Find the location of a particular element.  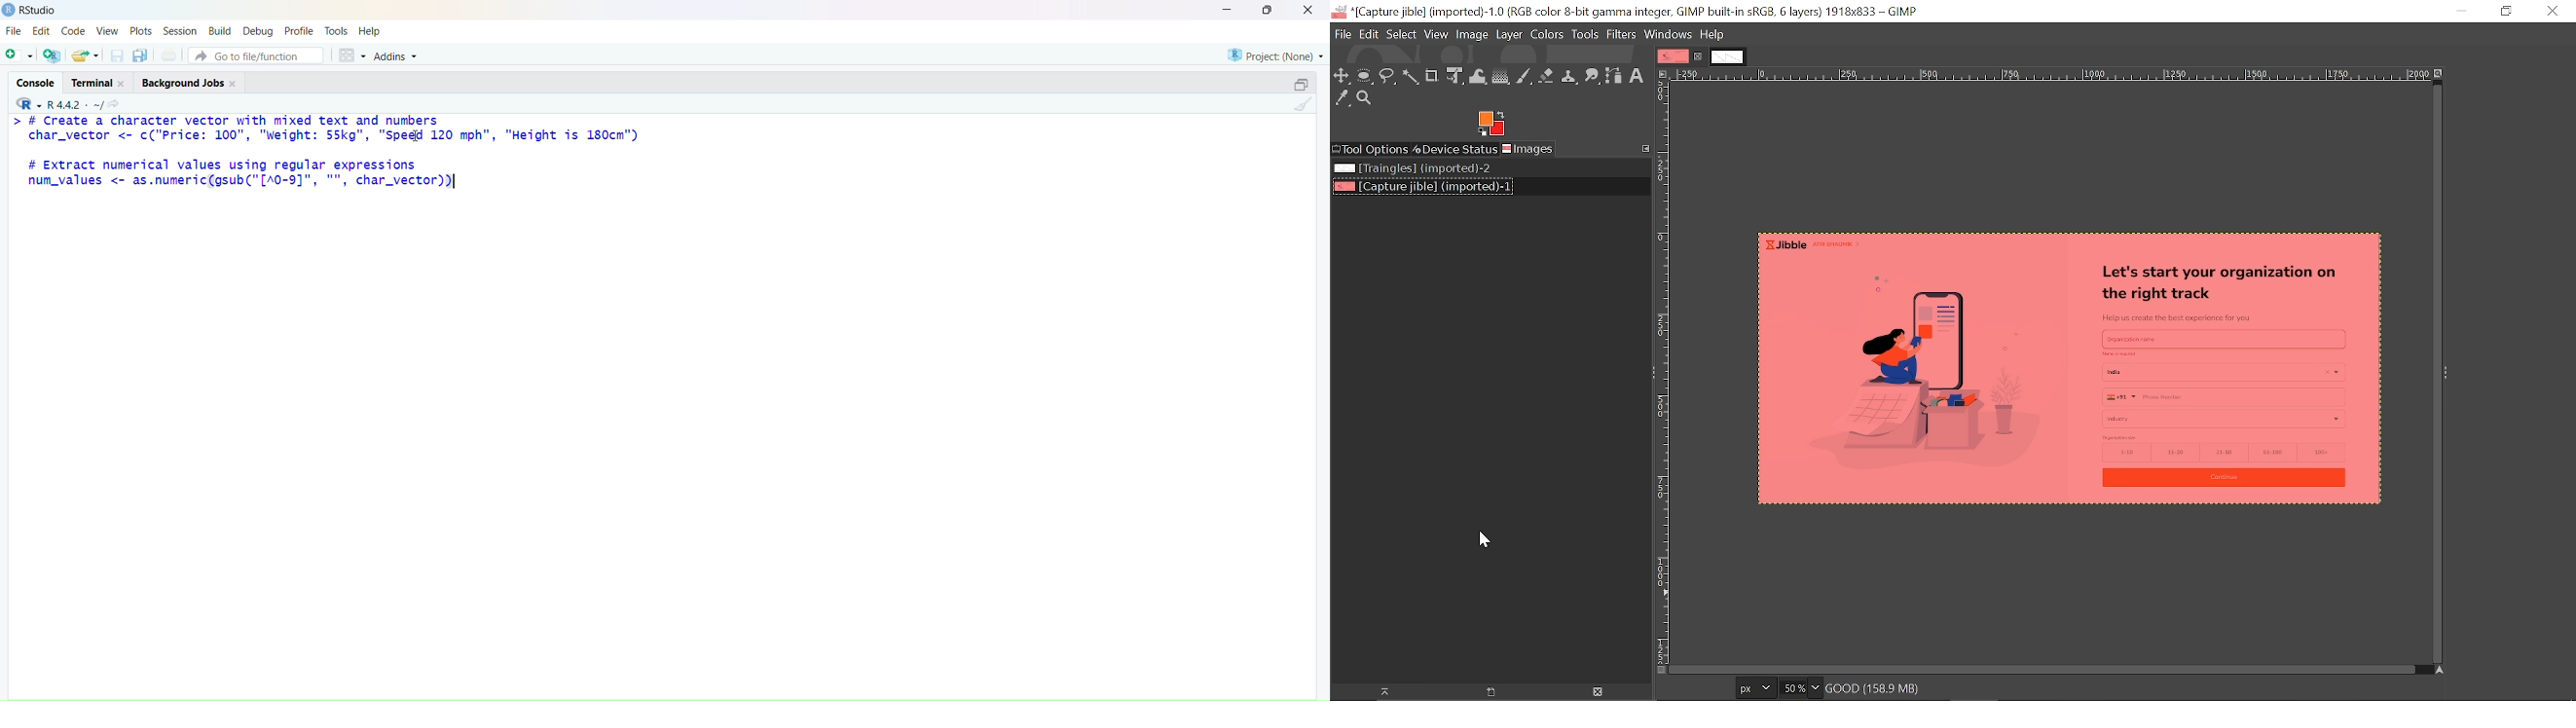

print is located at coordinates (170, 54).